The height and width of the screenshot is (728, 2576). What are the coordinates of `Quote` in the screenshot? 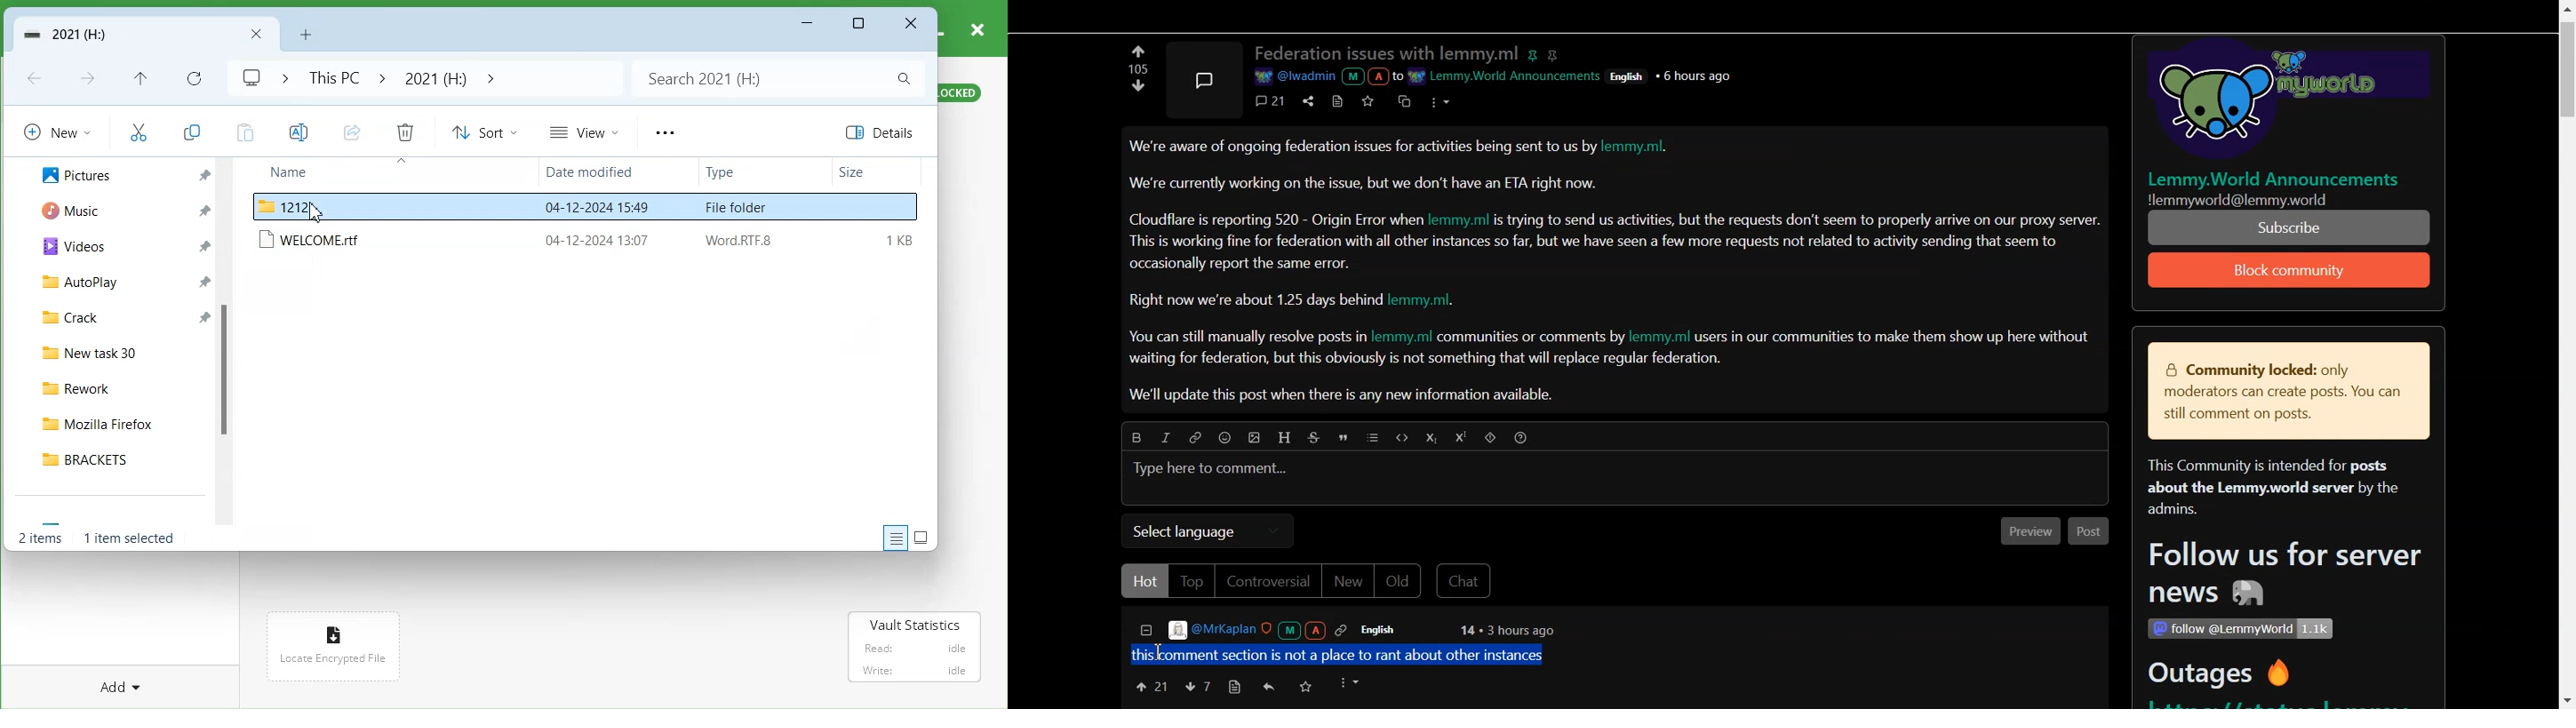 It's located at (1346, 439).